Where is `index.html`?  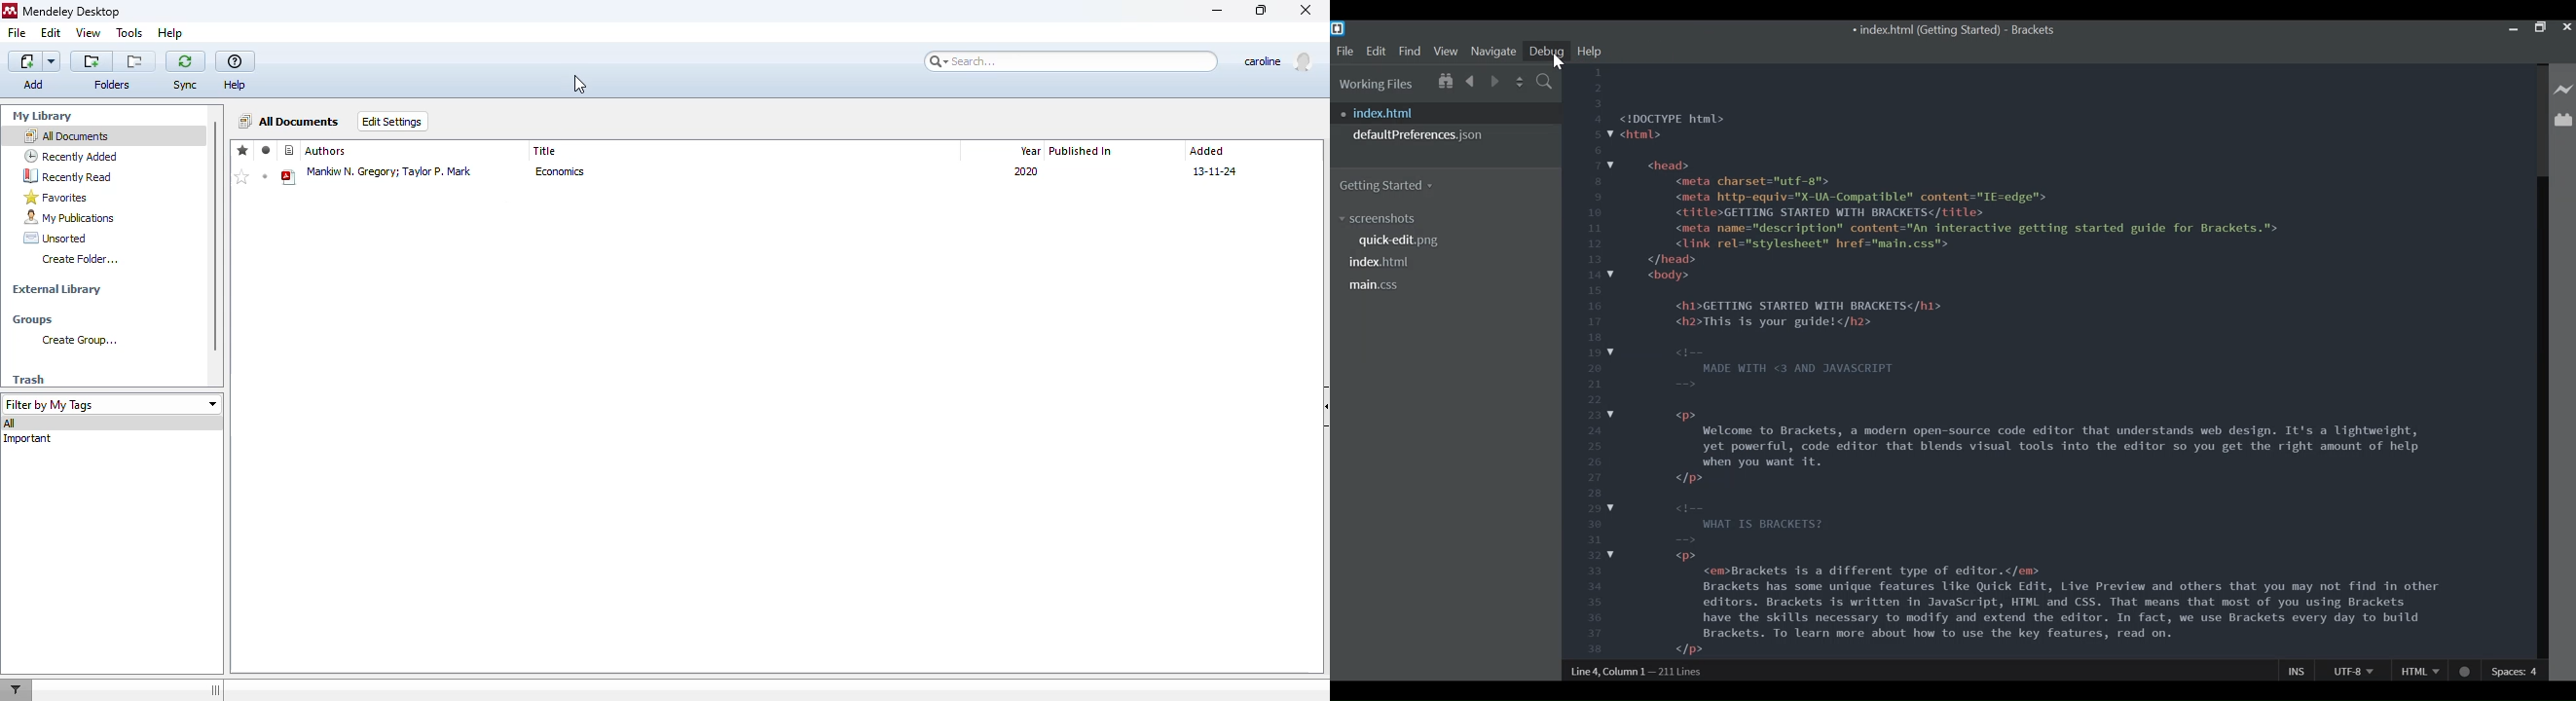 index.html is located at coordinates (1449, 113).